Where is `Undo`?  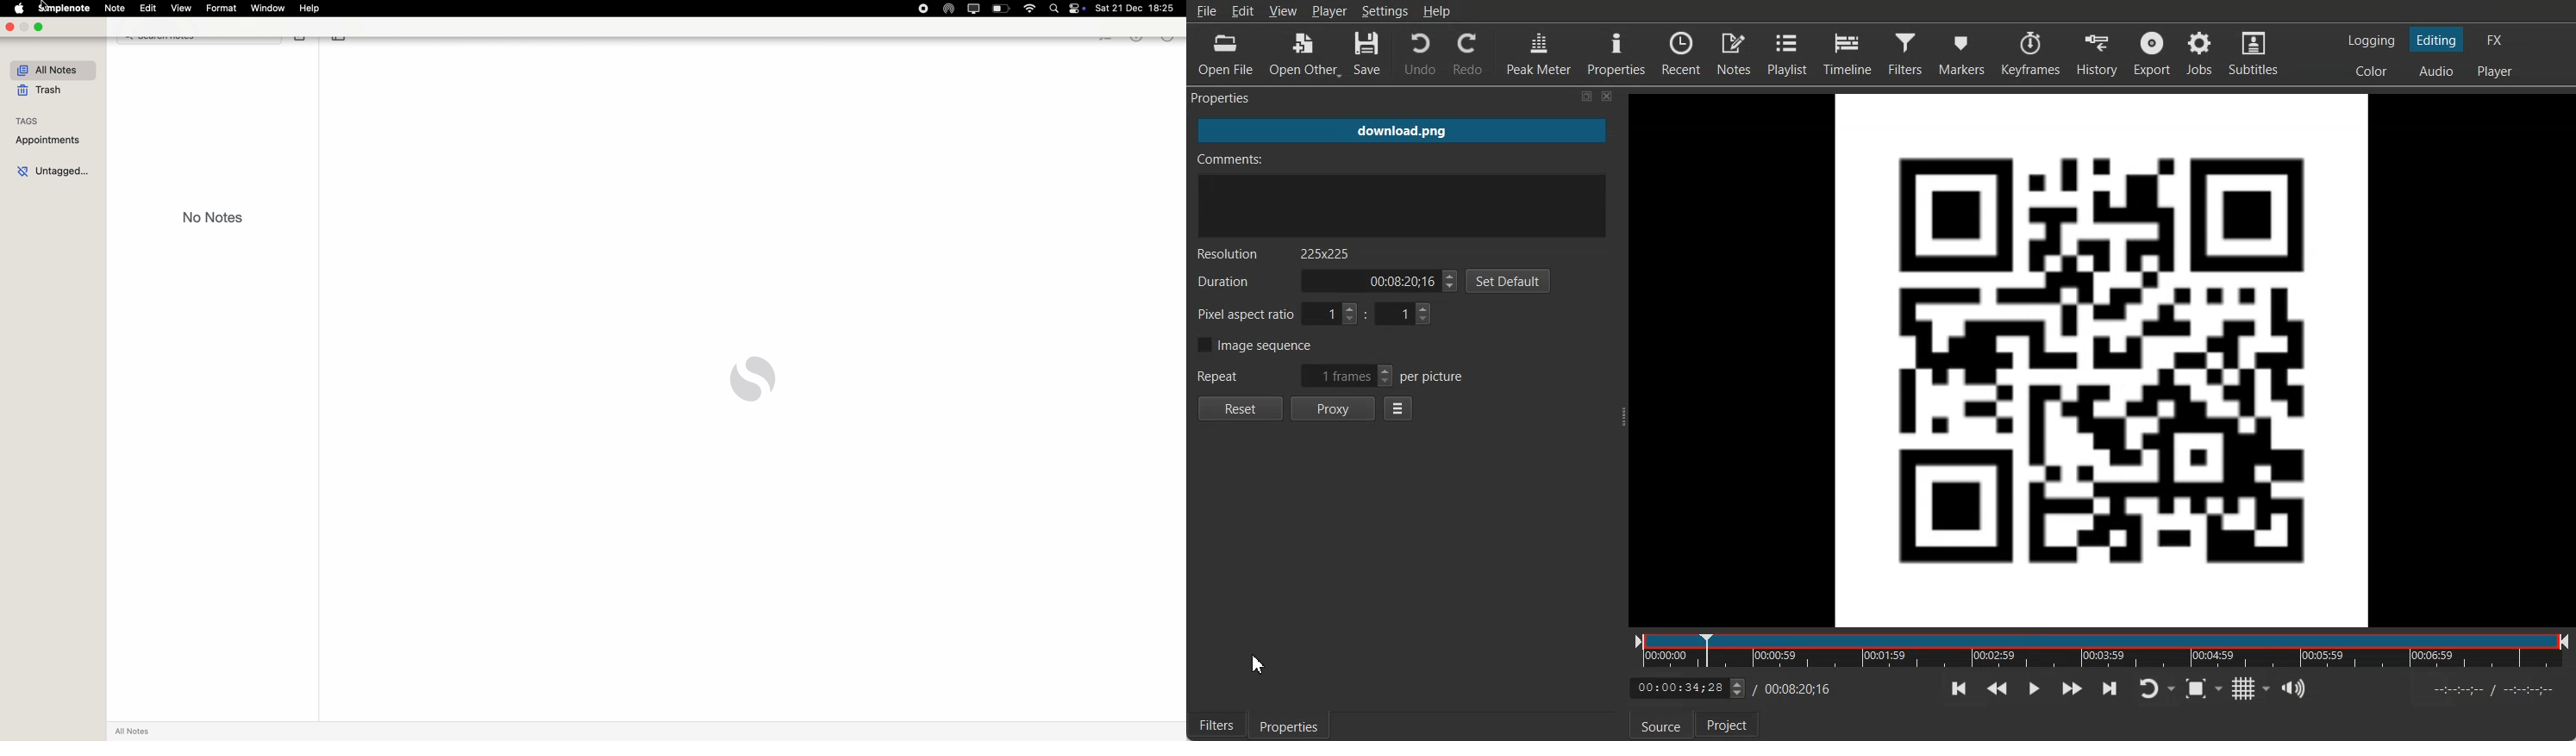 Undo is located at coordinates (1418, 53).